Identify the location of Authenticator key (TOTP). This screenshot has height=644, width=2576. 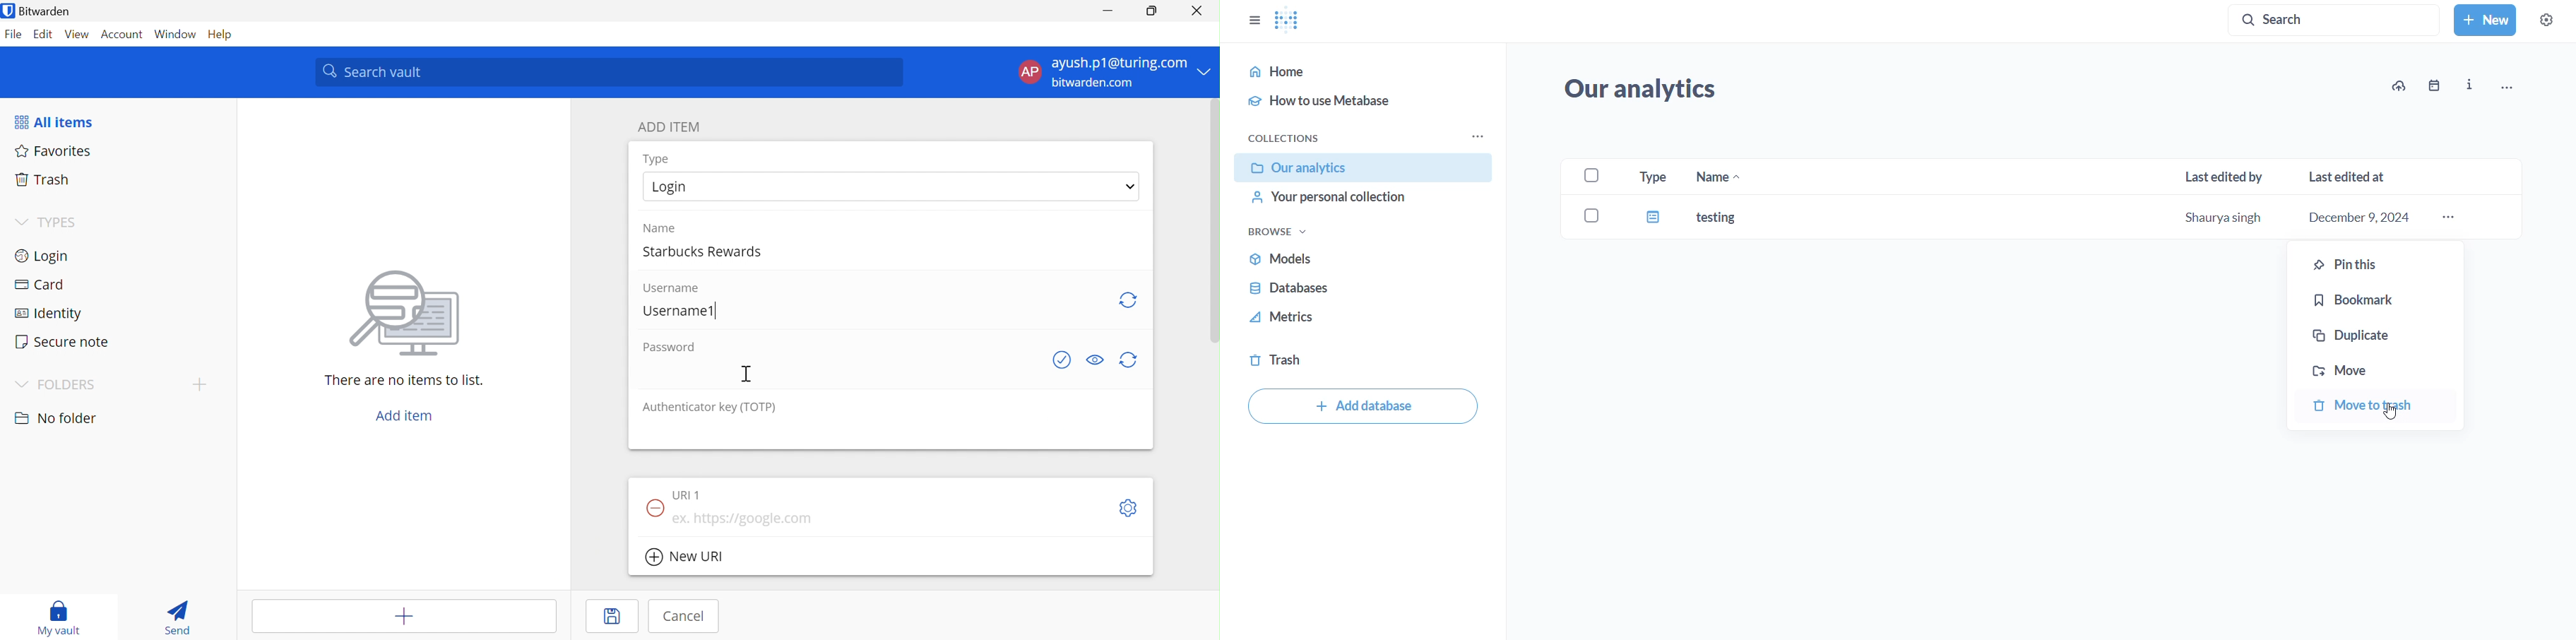
(709, 408).